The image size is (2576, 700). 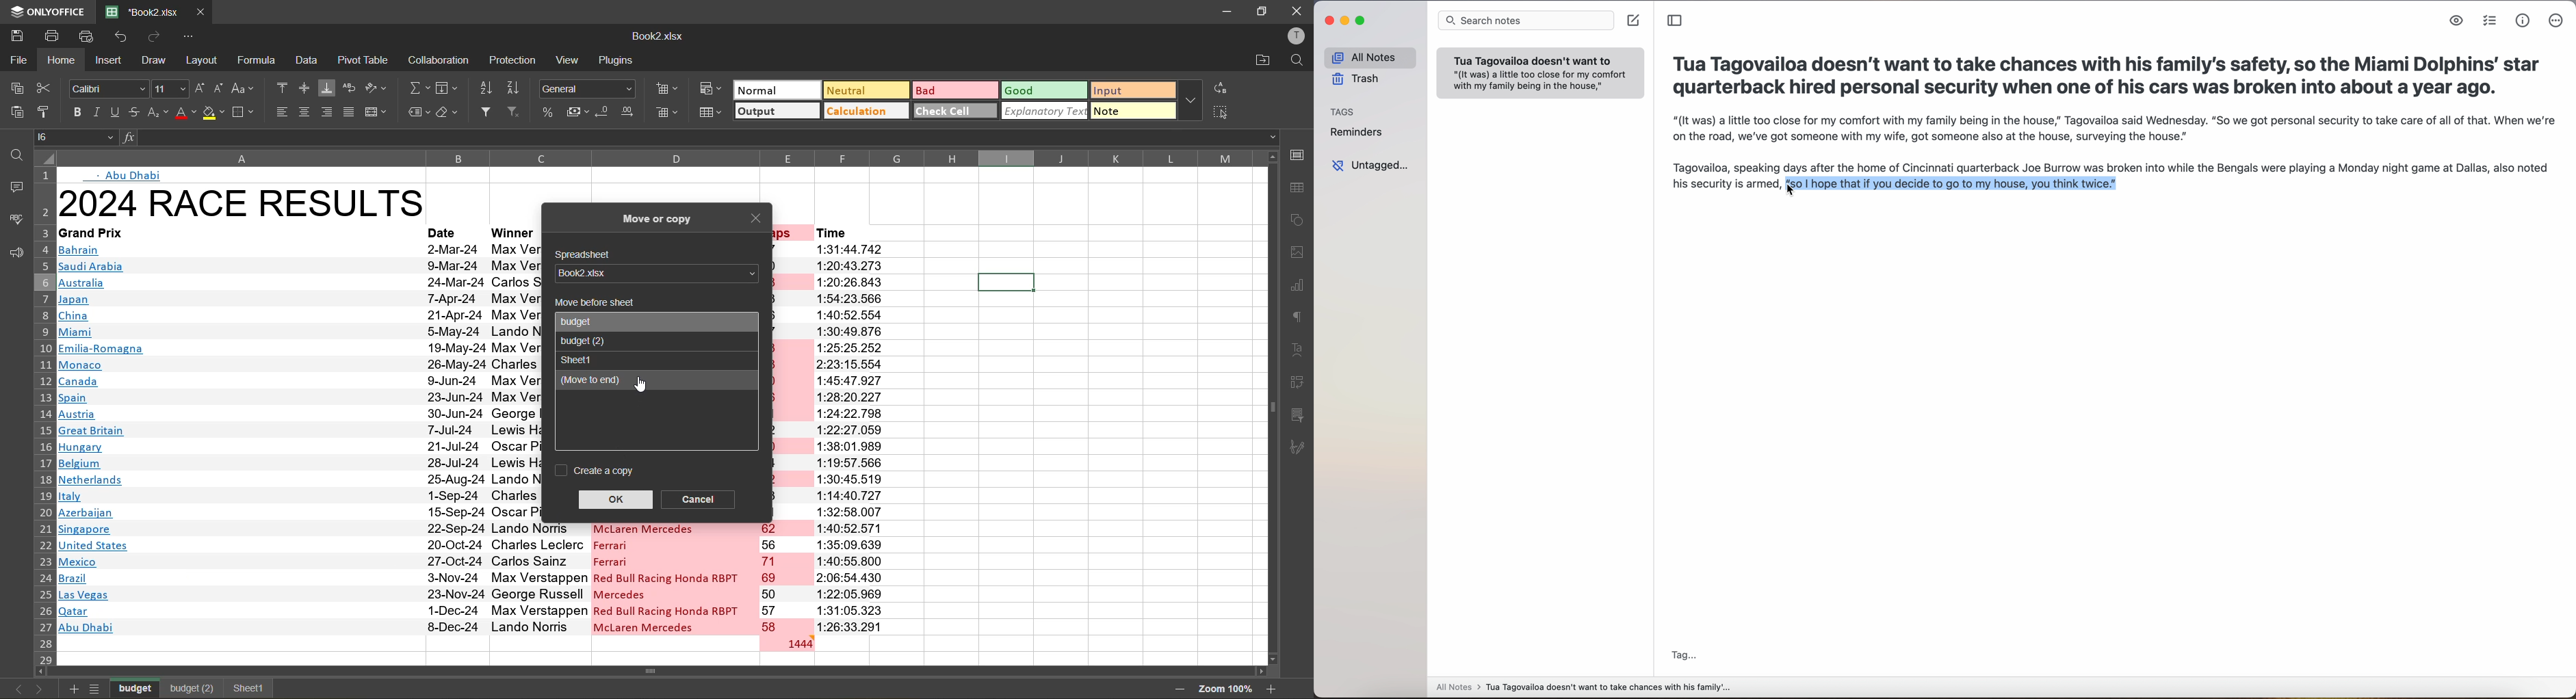 I want to click on cursor, so click(x=1788, y=194).